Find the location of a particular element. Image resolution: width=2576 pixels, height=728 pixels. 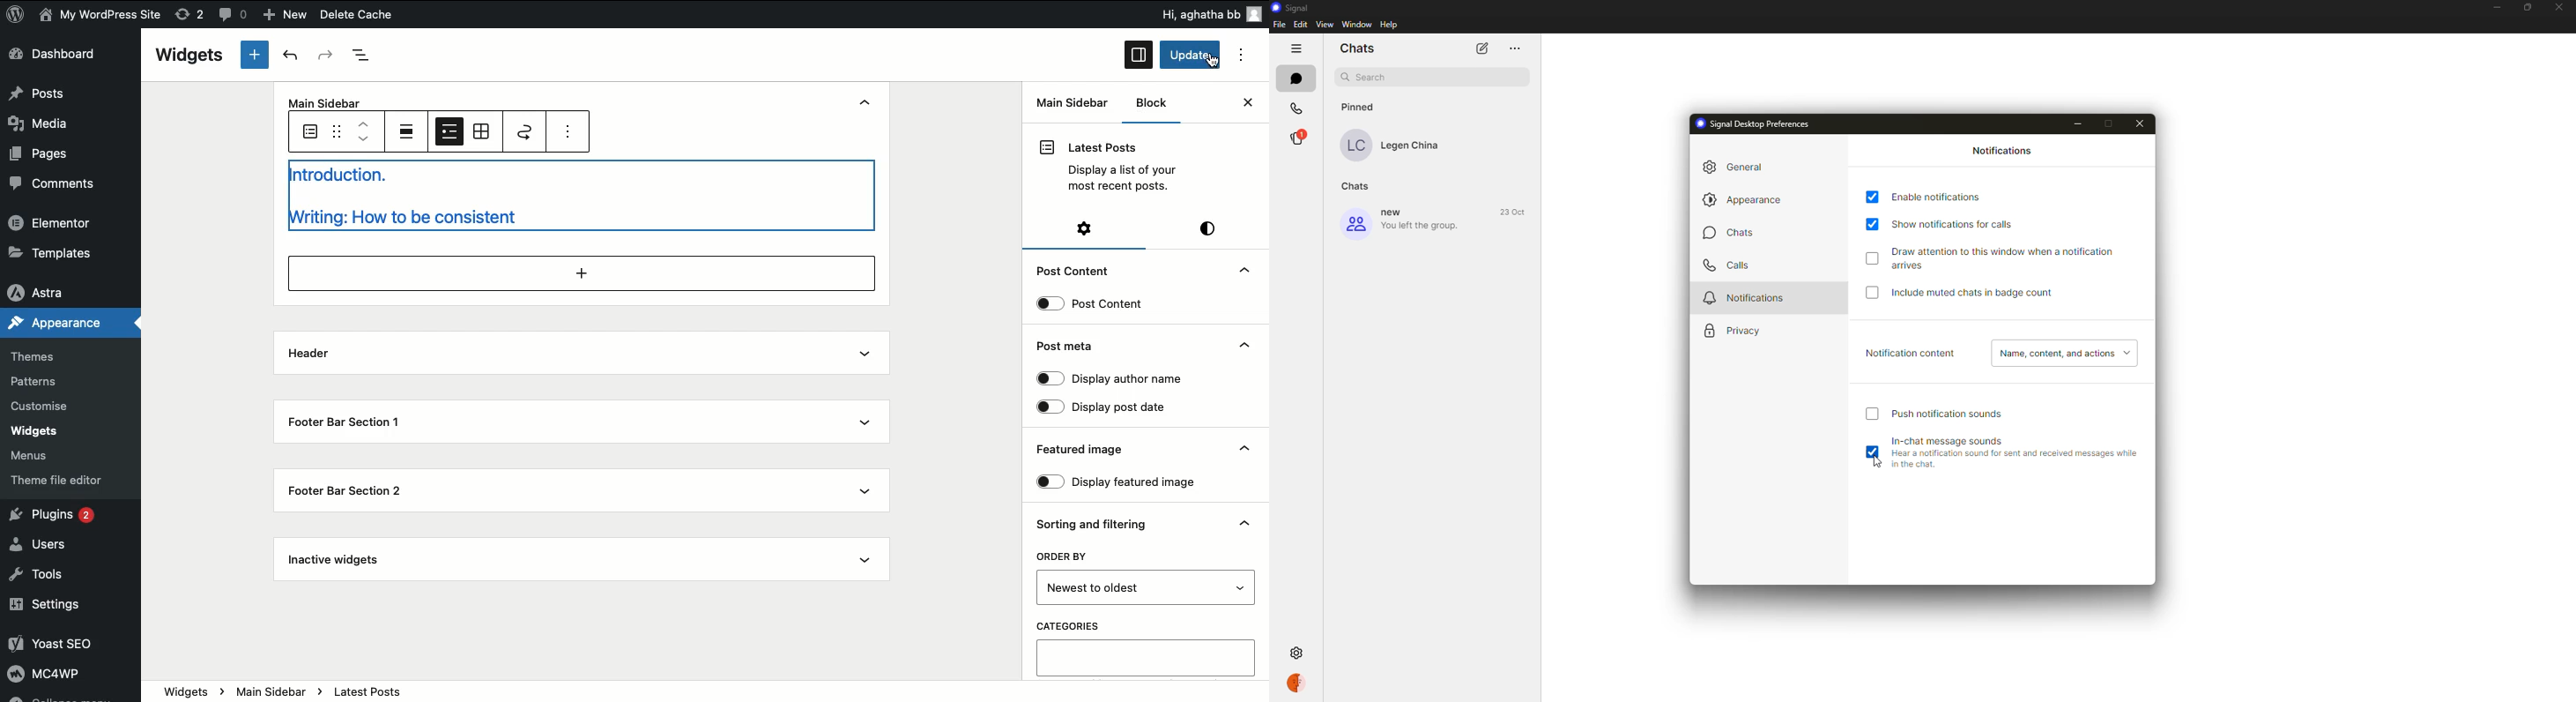

Pages is located at coordinates (40, 153).